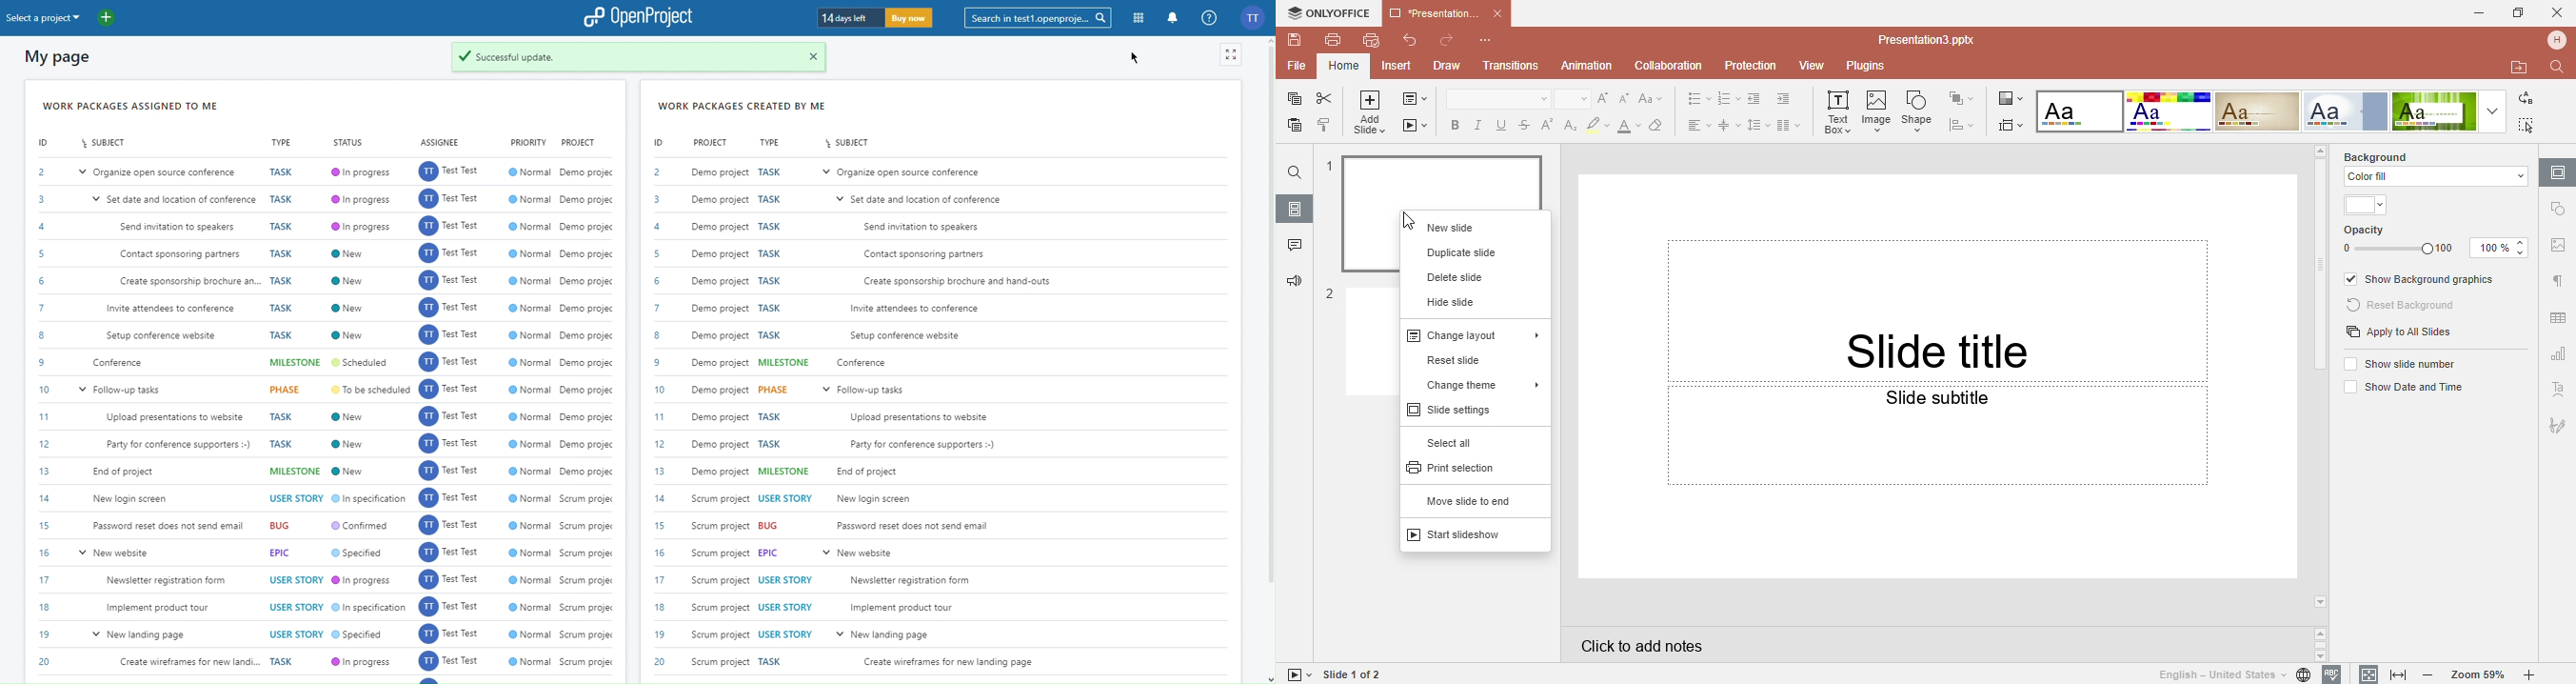 The width and height of the screenshot is (2576, 700). I want to click on Tasks, so click(769, 255).